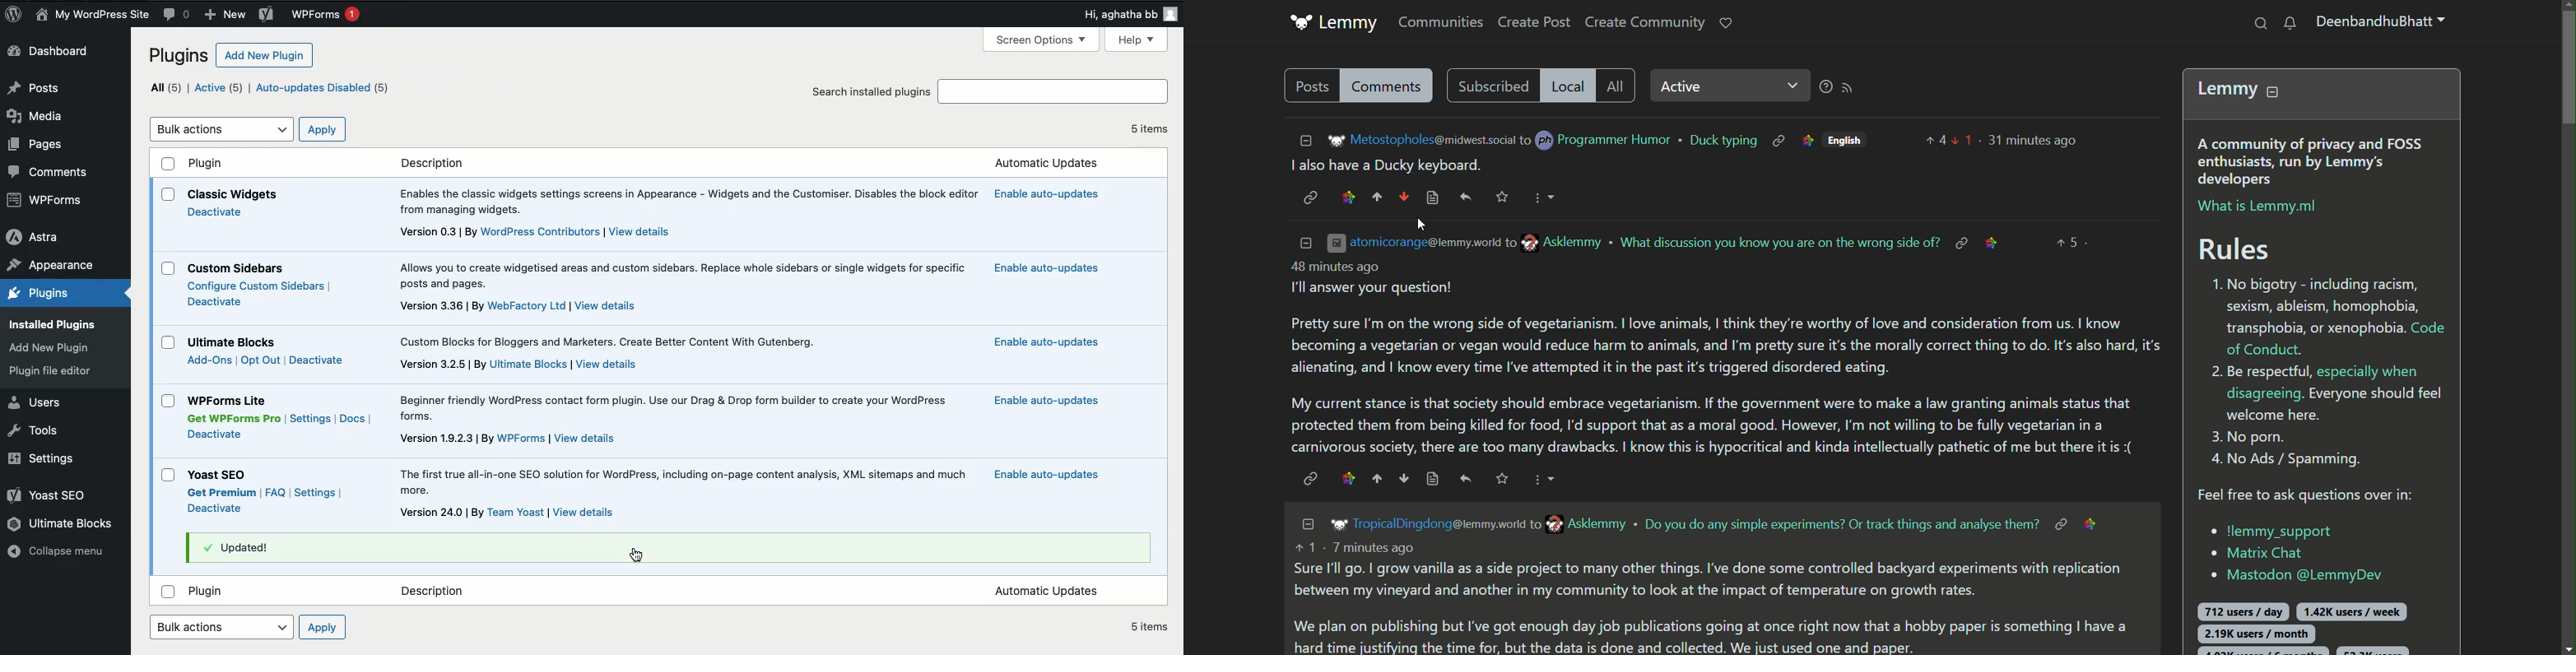 Image resolution: width=2576 pixels, height=672 pixels. I want to click on Get WPForms pro, so click(232, 419).